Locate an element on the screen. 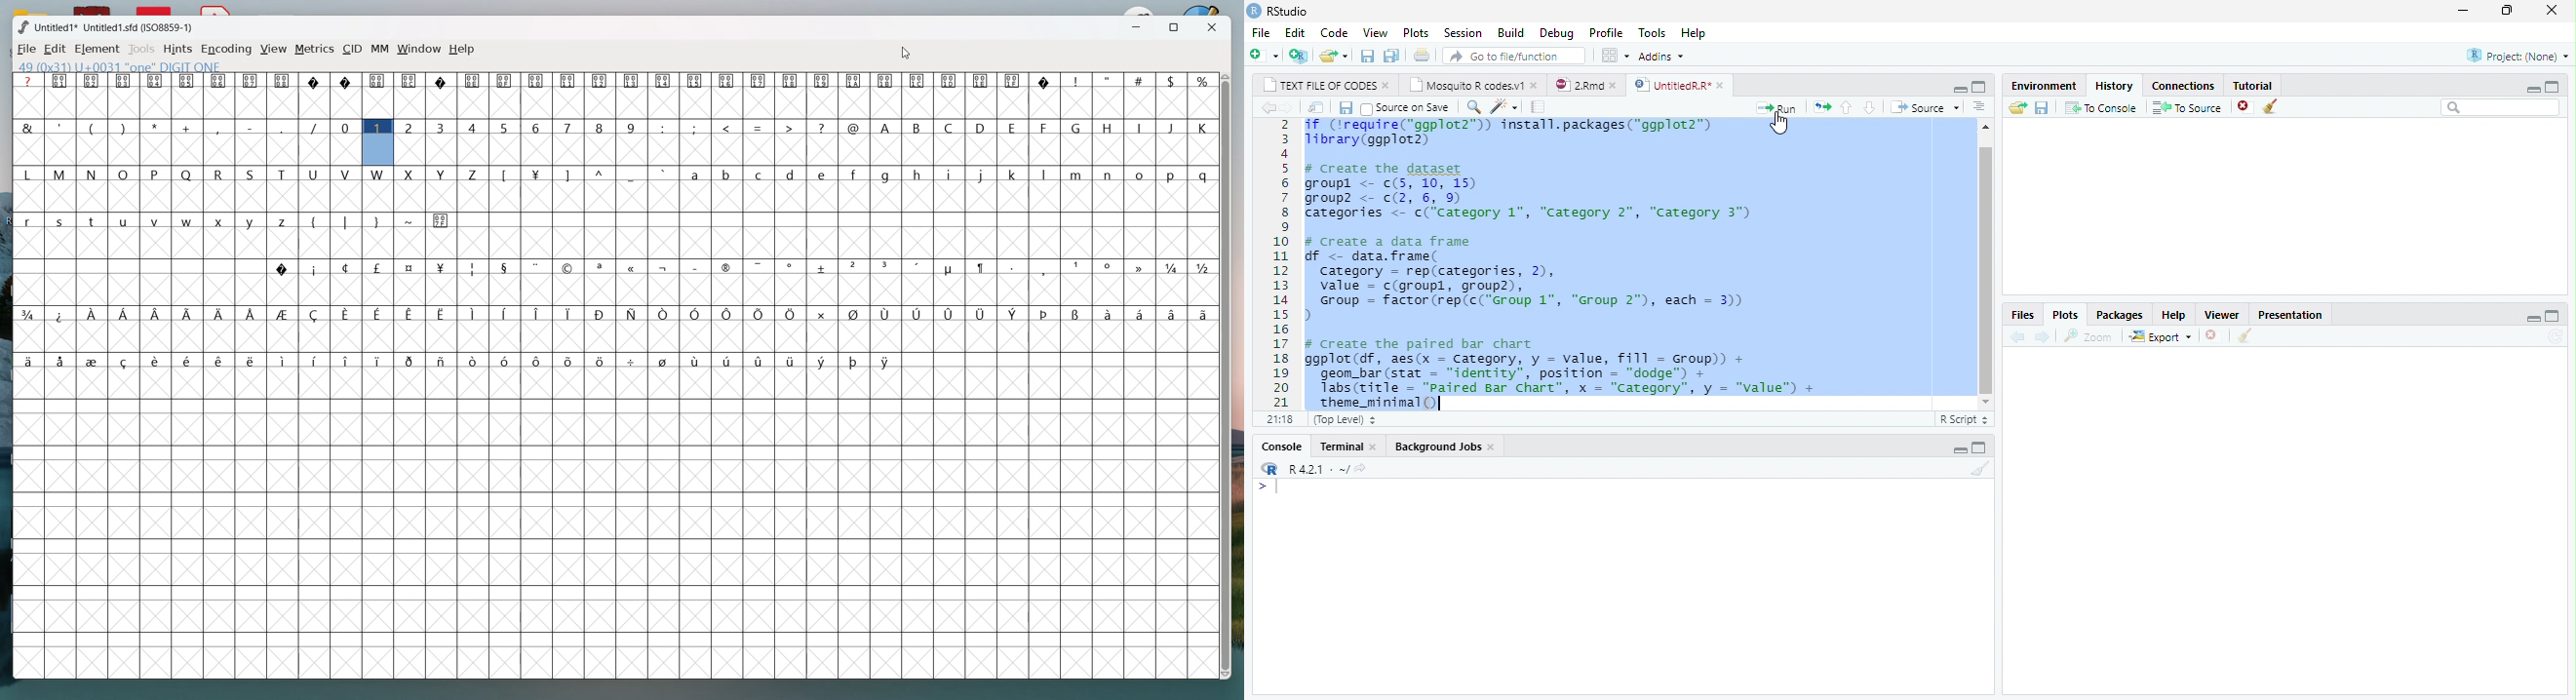 This screenshot has width=2576, height=700. run is located at coordinates (1779, 106).